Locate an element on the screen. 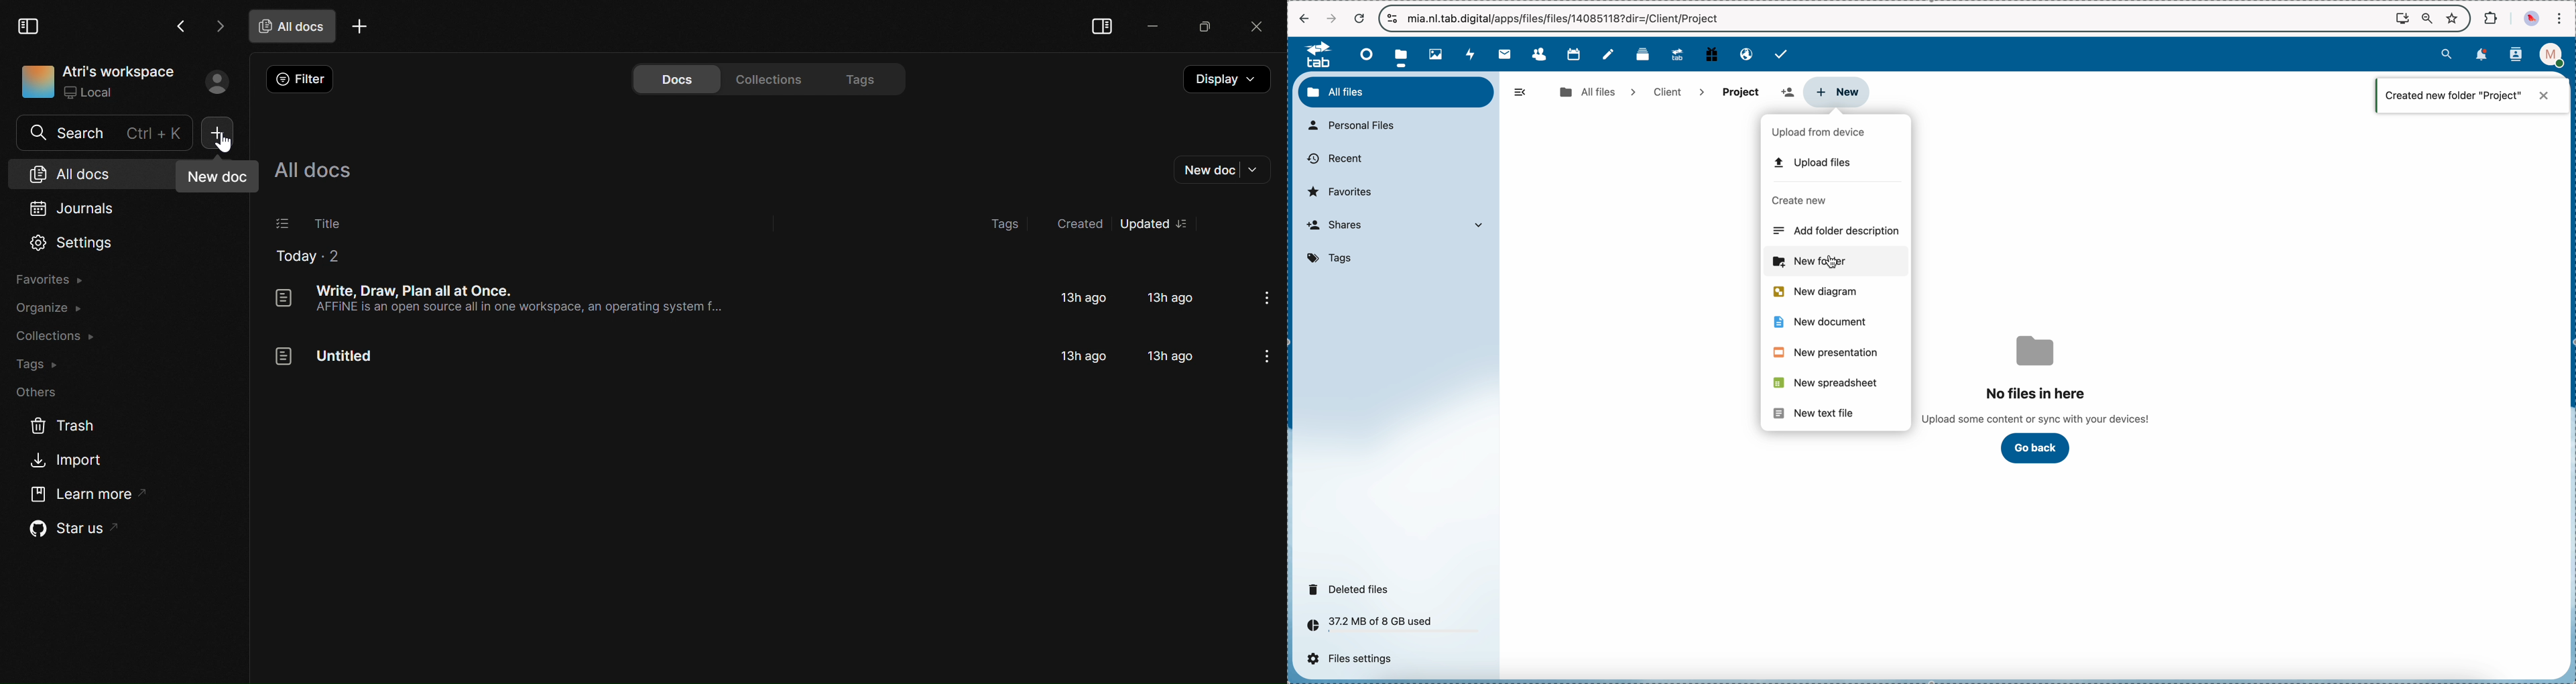 Image resolution: width=2576 pixels, height=700 pixels. Document titled "Write, Draw, Plan all at once" is located at coordinates (414, 290).